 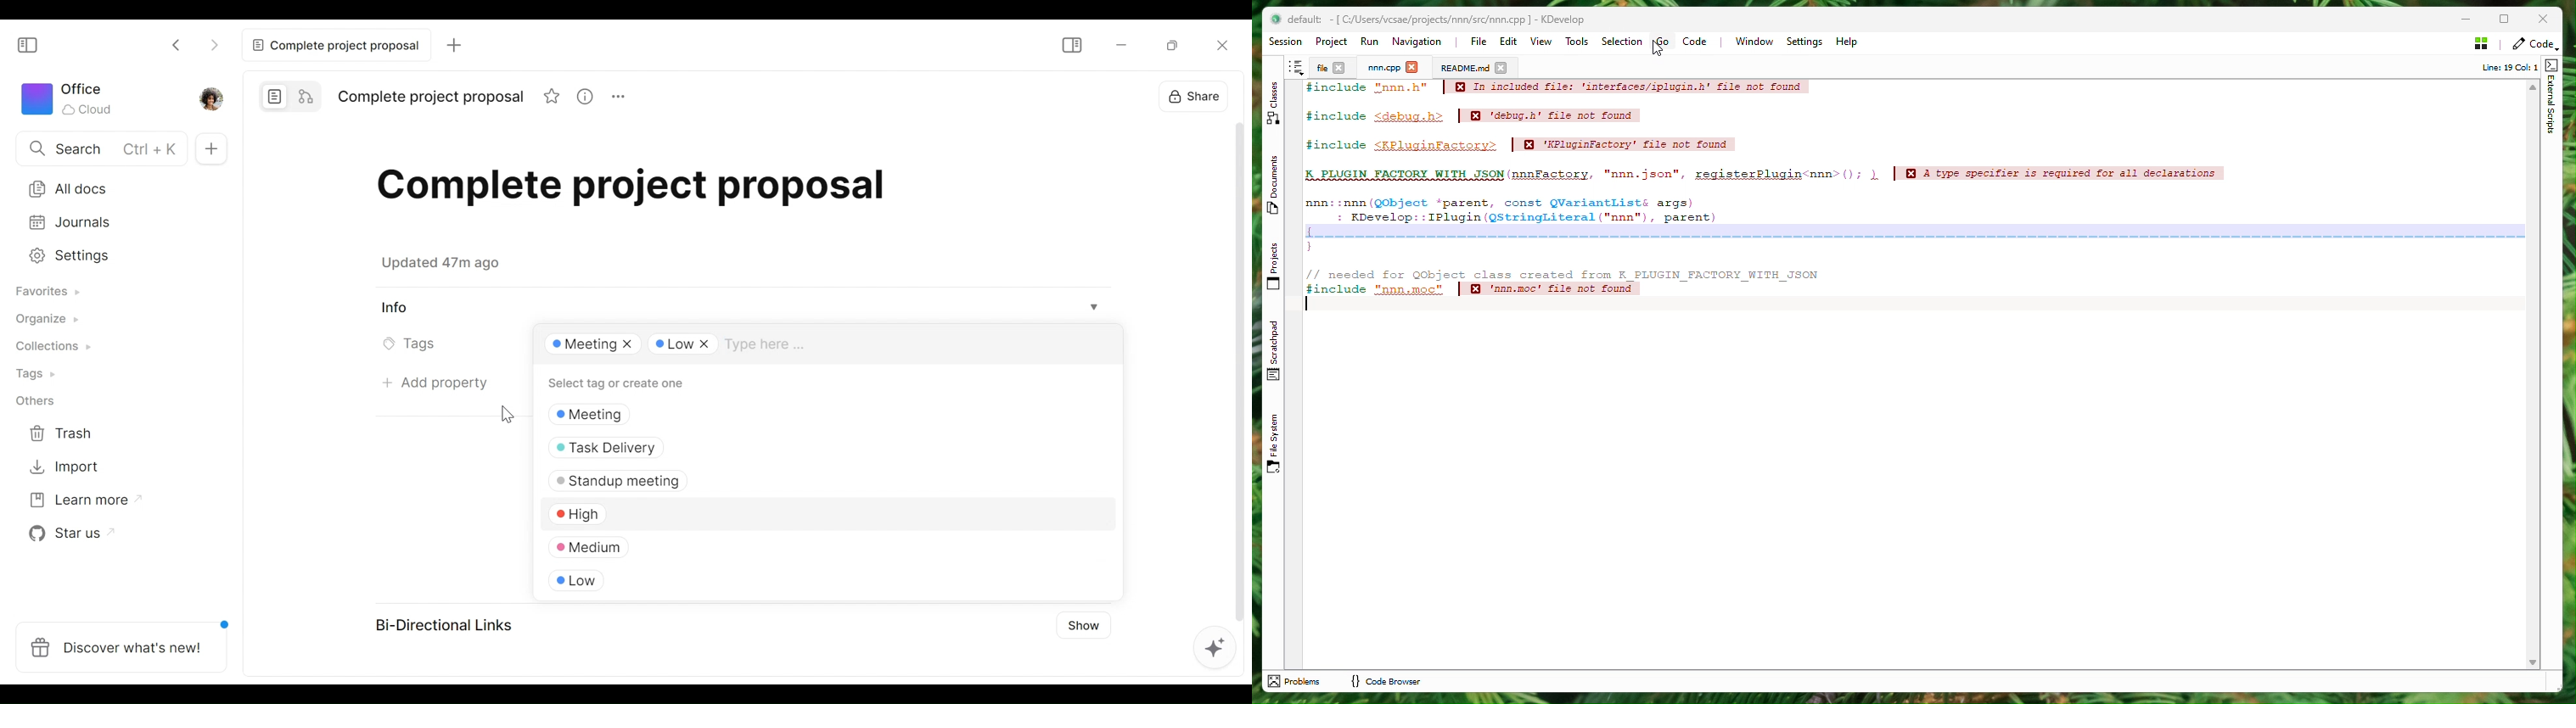 What do you see at coordinates (52, 291) in the screenshot?
I see `Favorites` at bounding box center [52, 291].